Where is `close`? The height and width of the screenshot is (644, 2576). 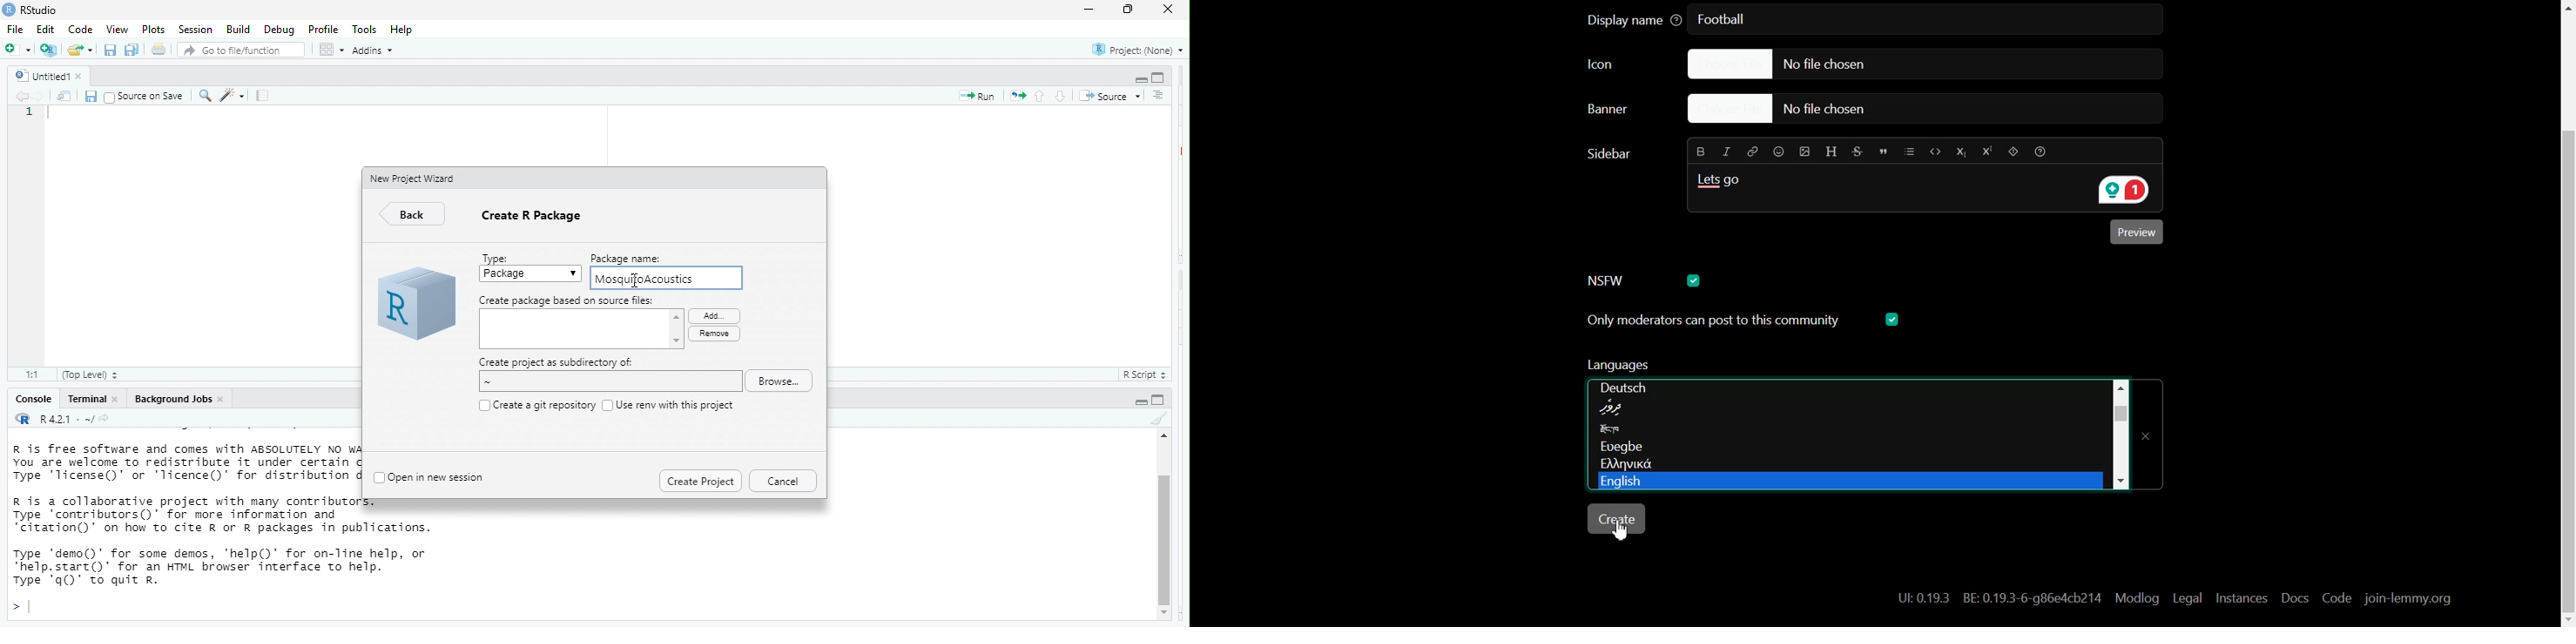
close is located at coordinates (85, 76).